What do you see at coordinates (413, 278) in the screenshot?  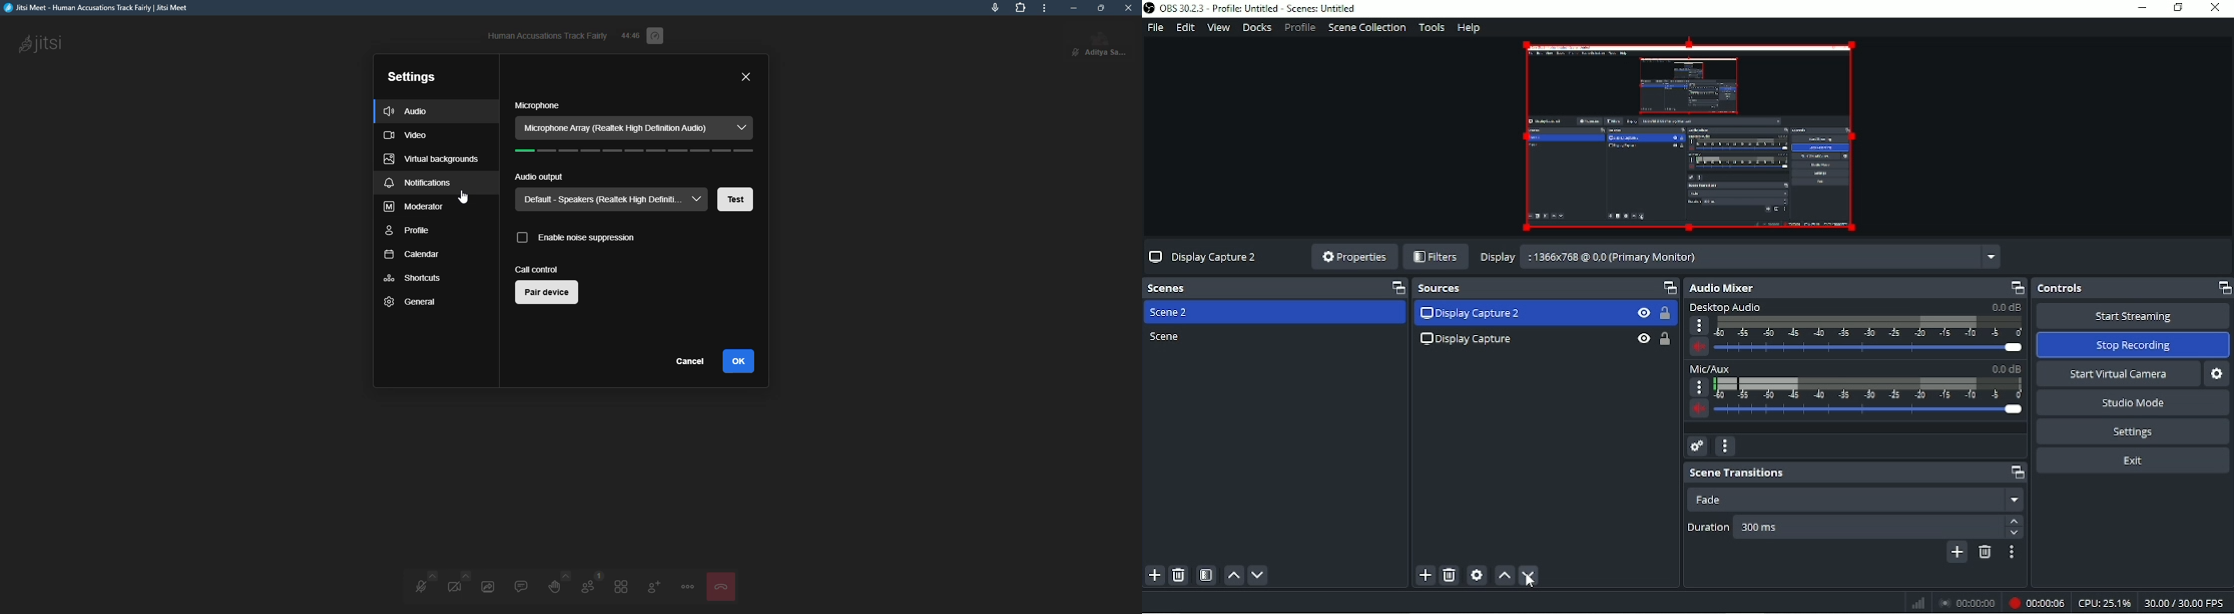 I see `shortcuts` at bounding box center [413, 278].